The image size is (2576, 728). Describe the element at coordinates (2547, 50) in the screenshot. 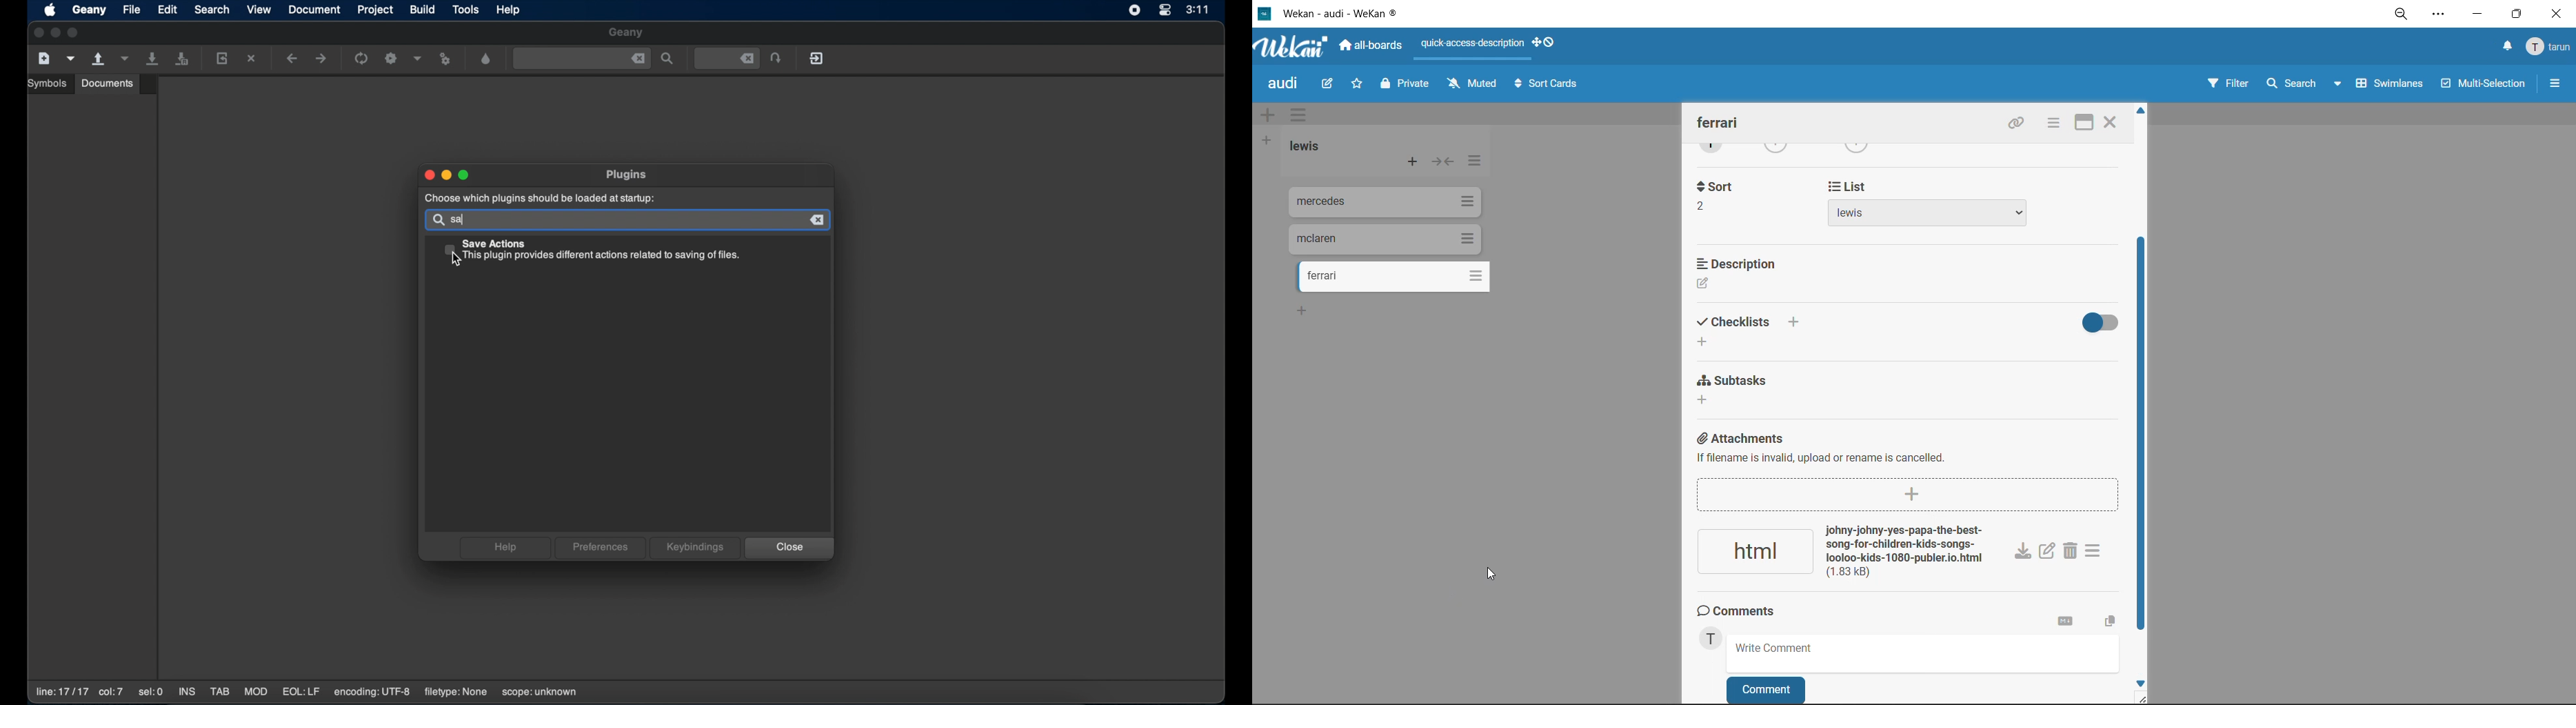

I see `menu` at that location.